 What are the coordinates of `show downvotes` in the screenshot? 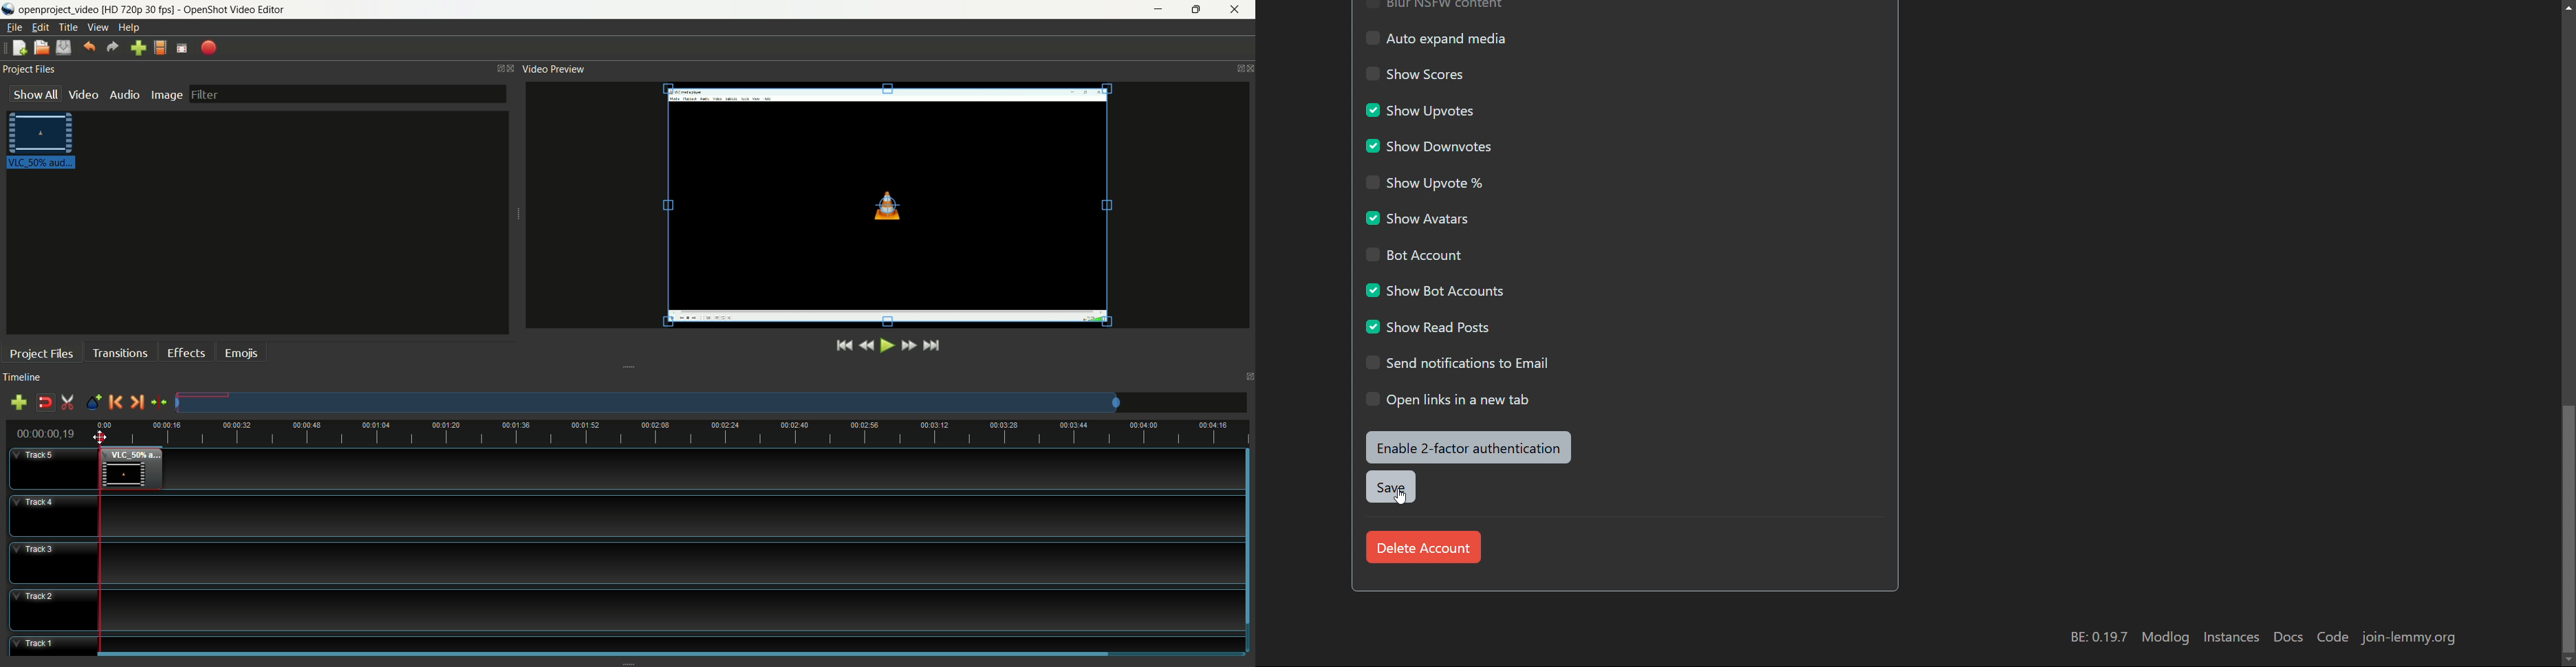 It's located at (1428, 146).